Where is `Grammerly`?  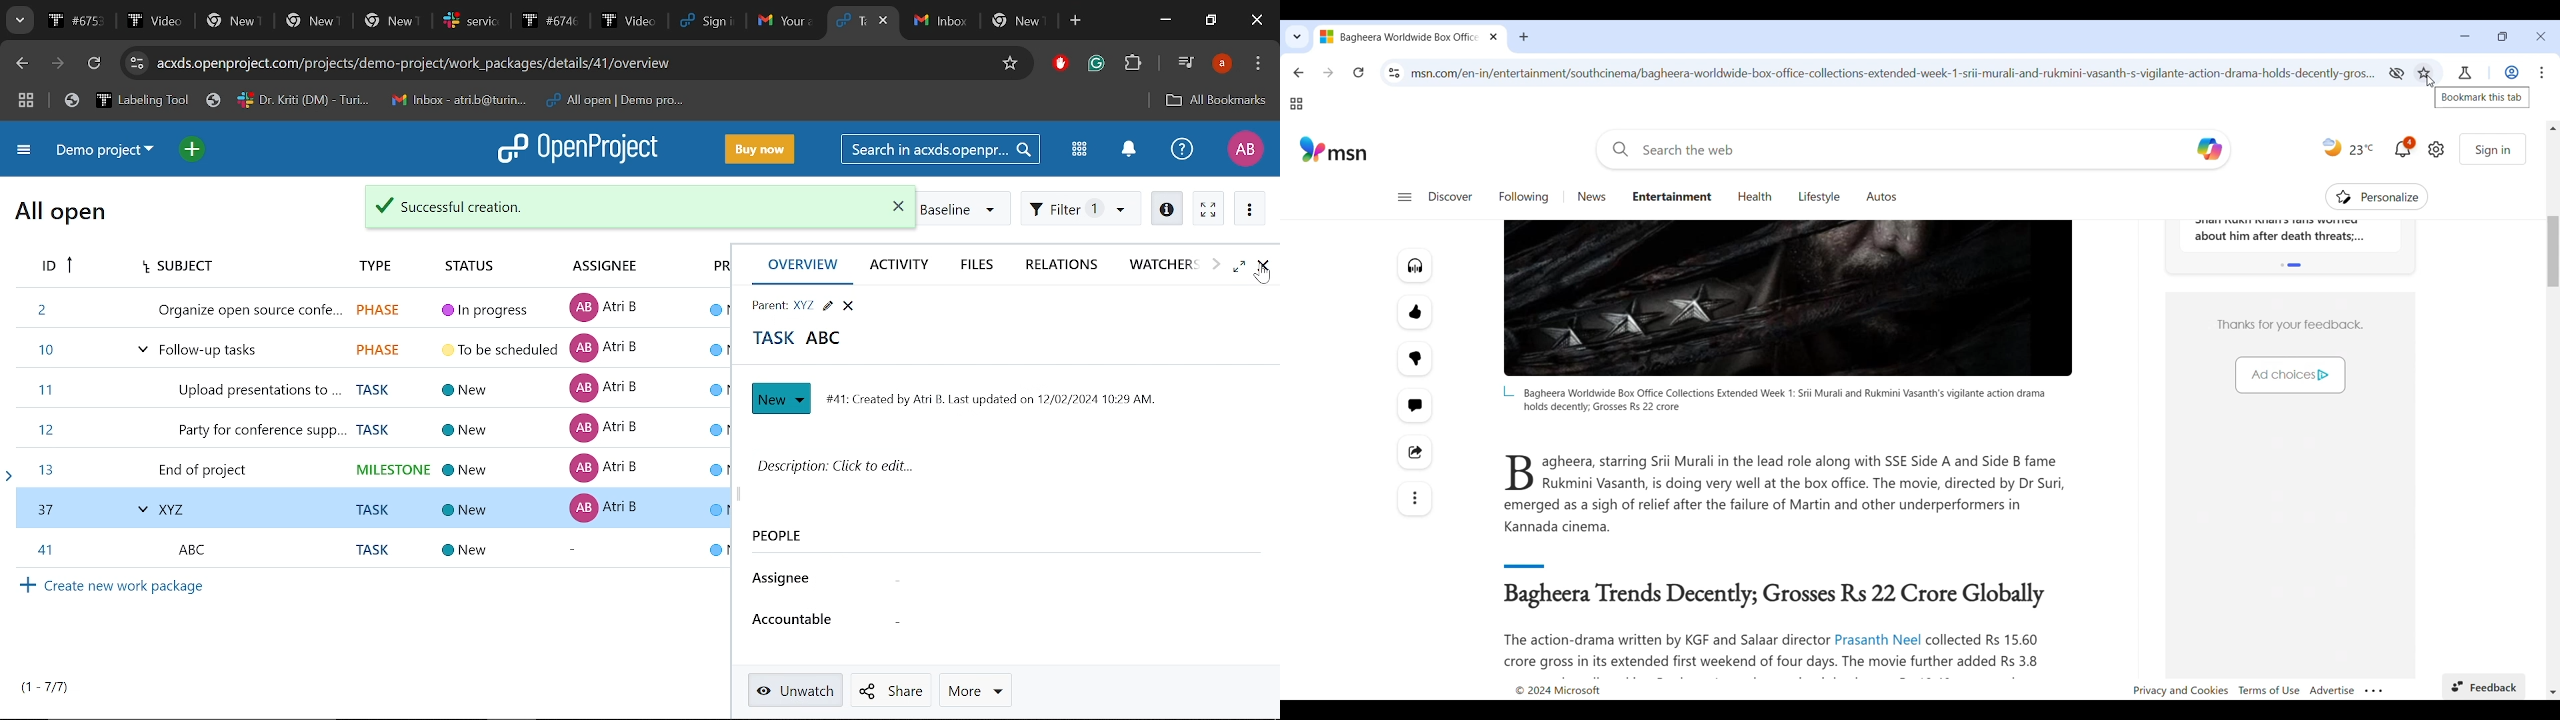 Grammerly is located at coordinates (1098, 64).